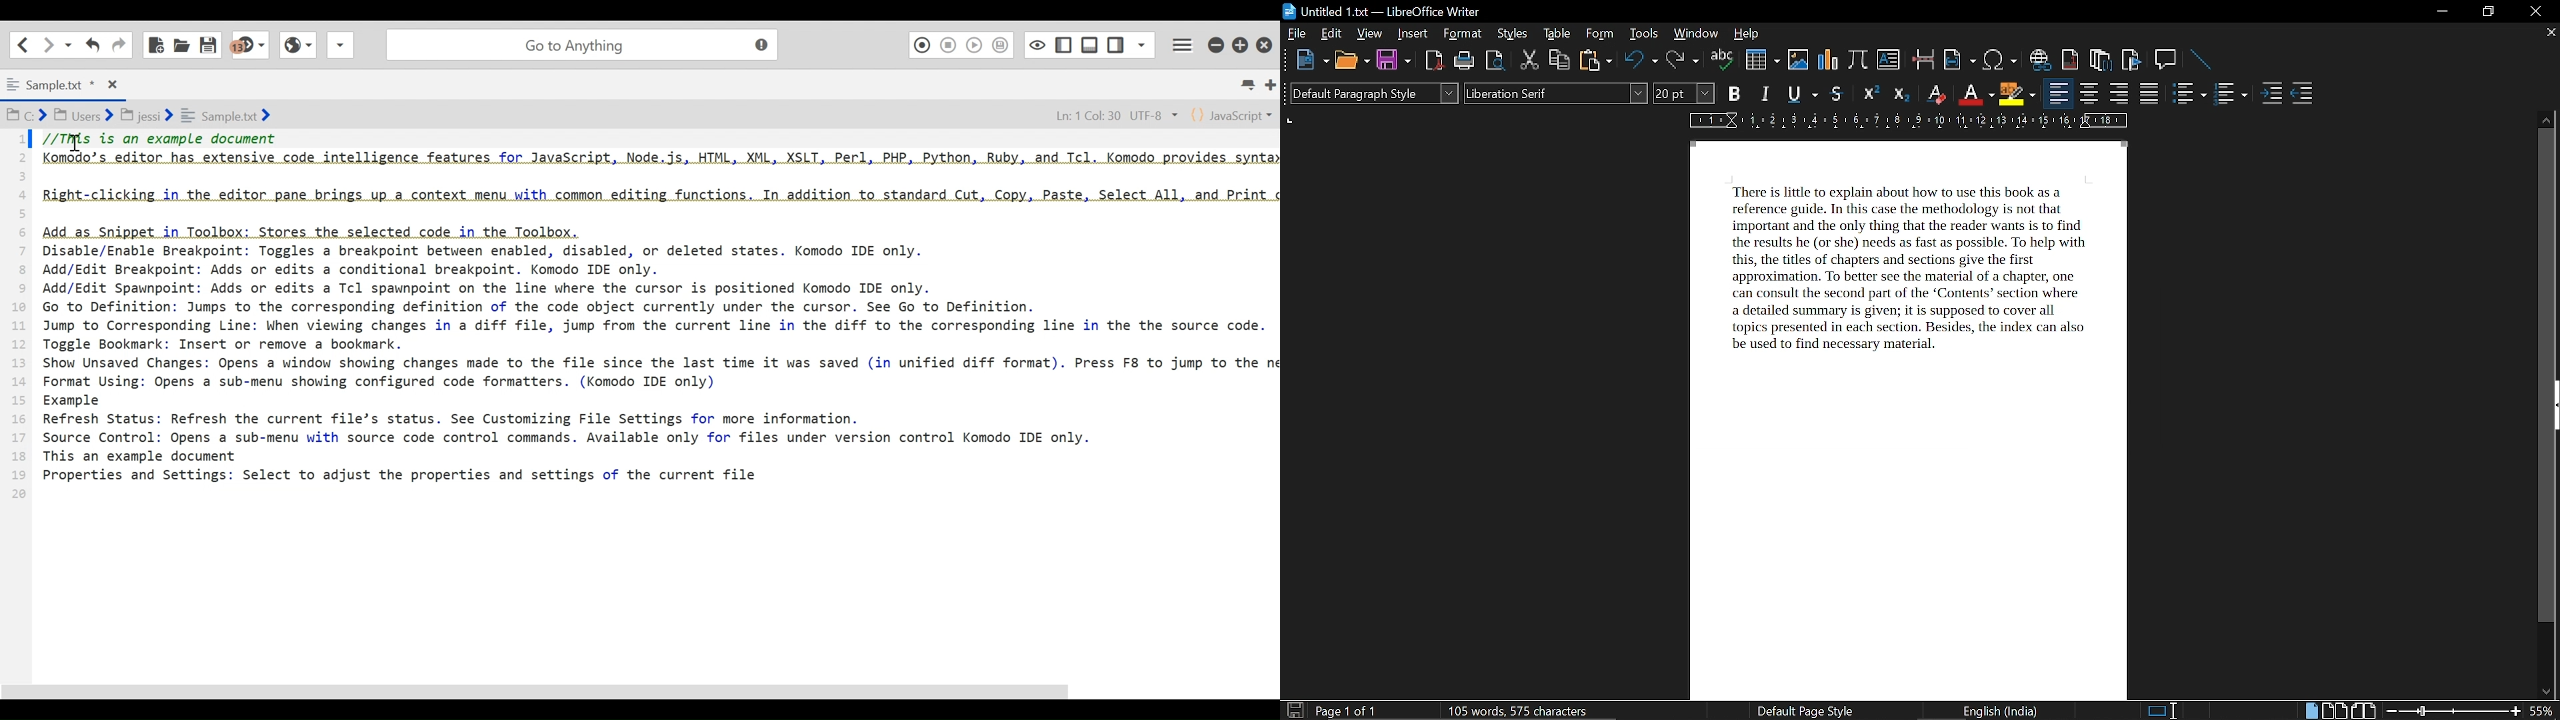 The height and width of the screenshot is (728, 2576). Describe the element at coordinates (1530, 61) in the screenshot. I see `cut` at that location.